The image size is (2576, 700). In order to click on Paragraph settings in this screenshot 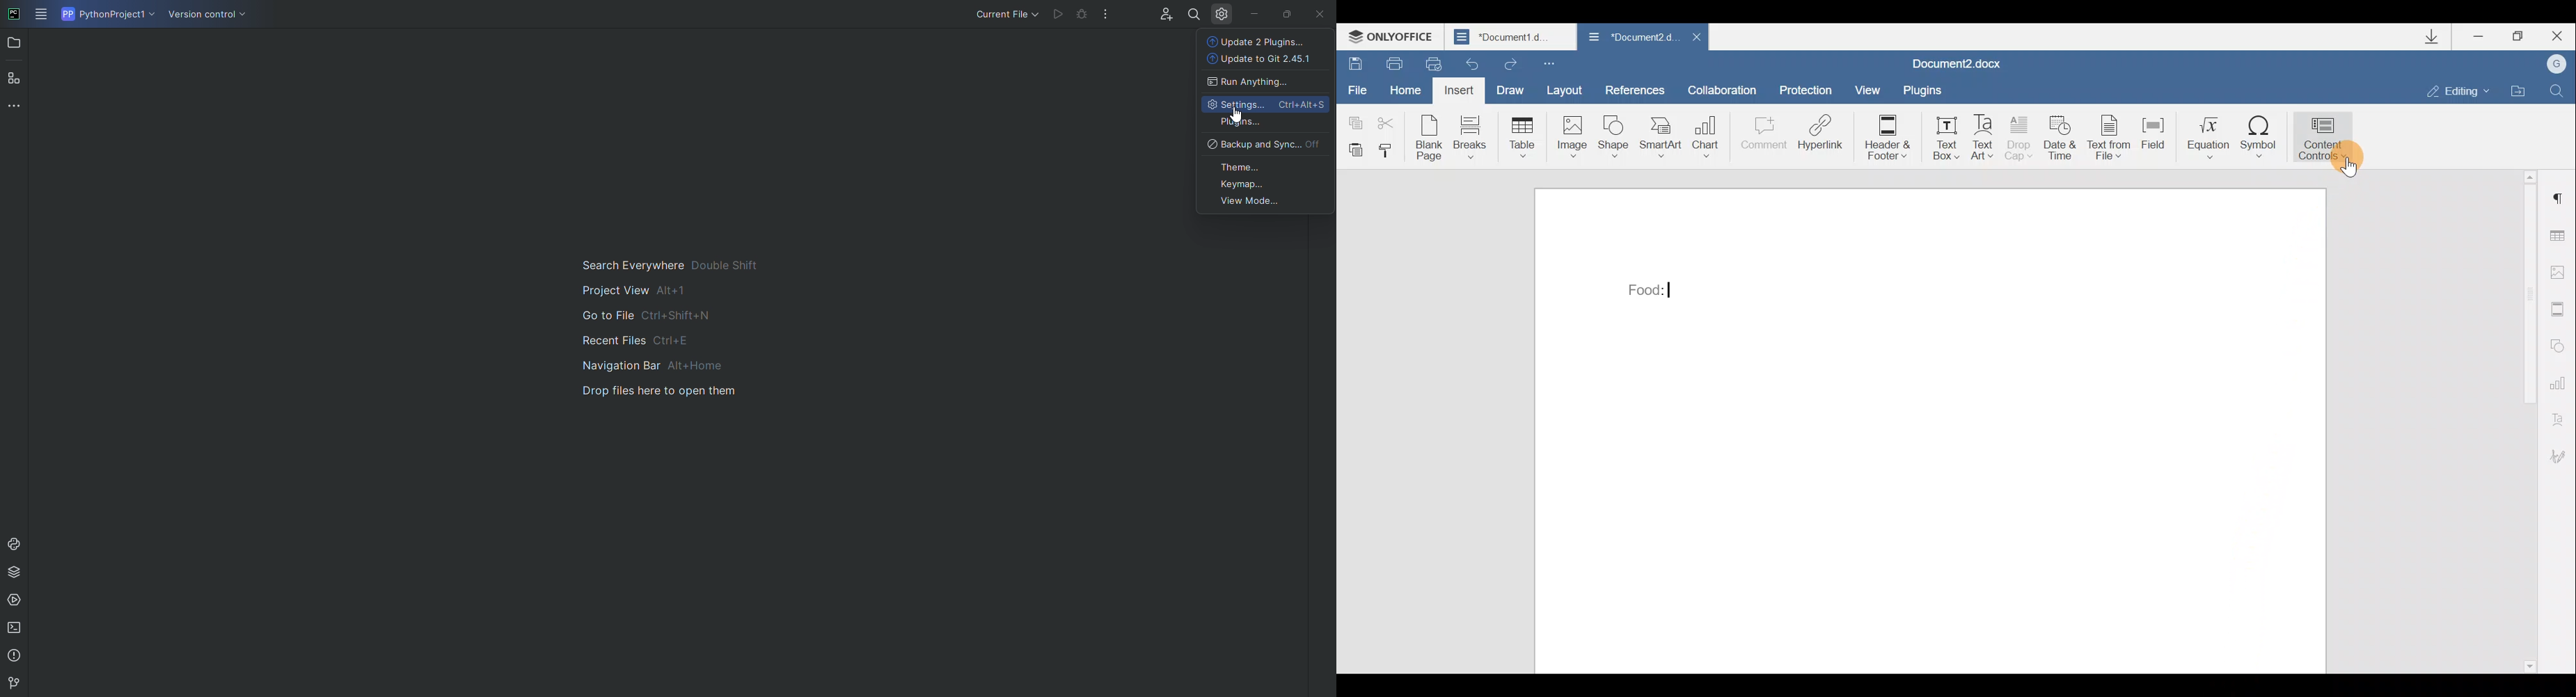, I will do `click(2559, 199)`.